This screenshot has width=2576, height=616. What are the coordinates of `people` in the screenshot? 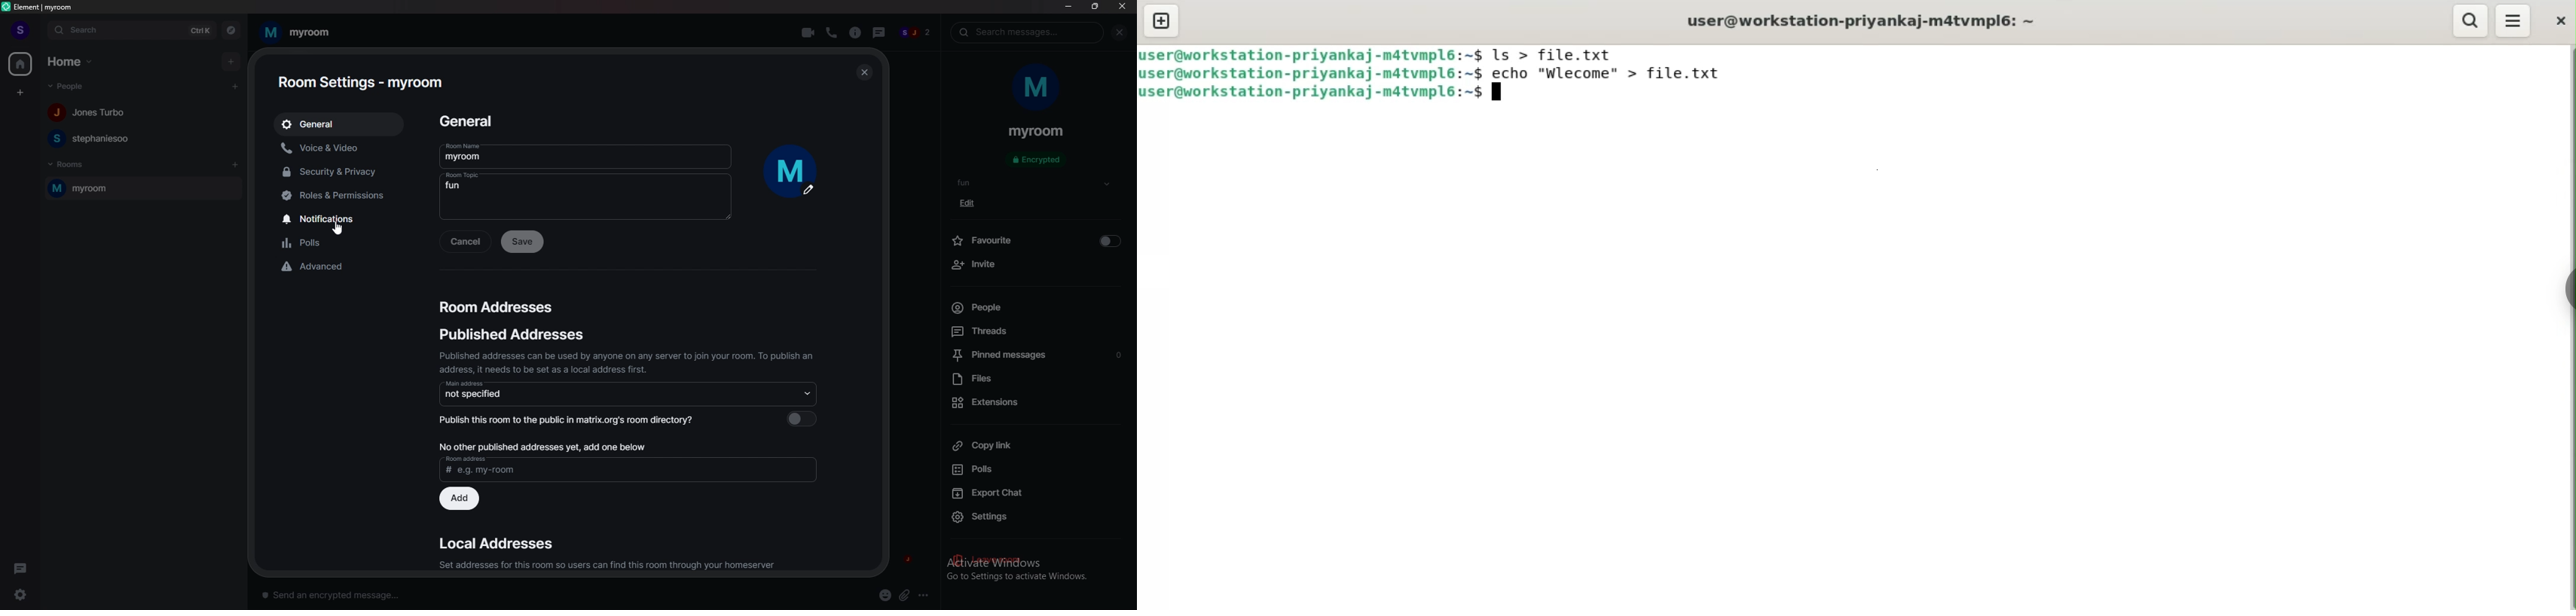 It's located at (916, 34).